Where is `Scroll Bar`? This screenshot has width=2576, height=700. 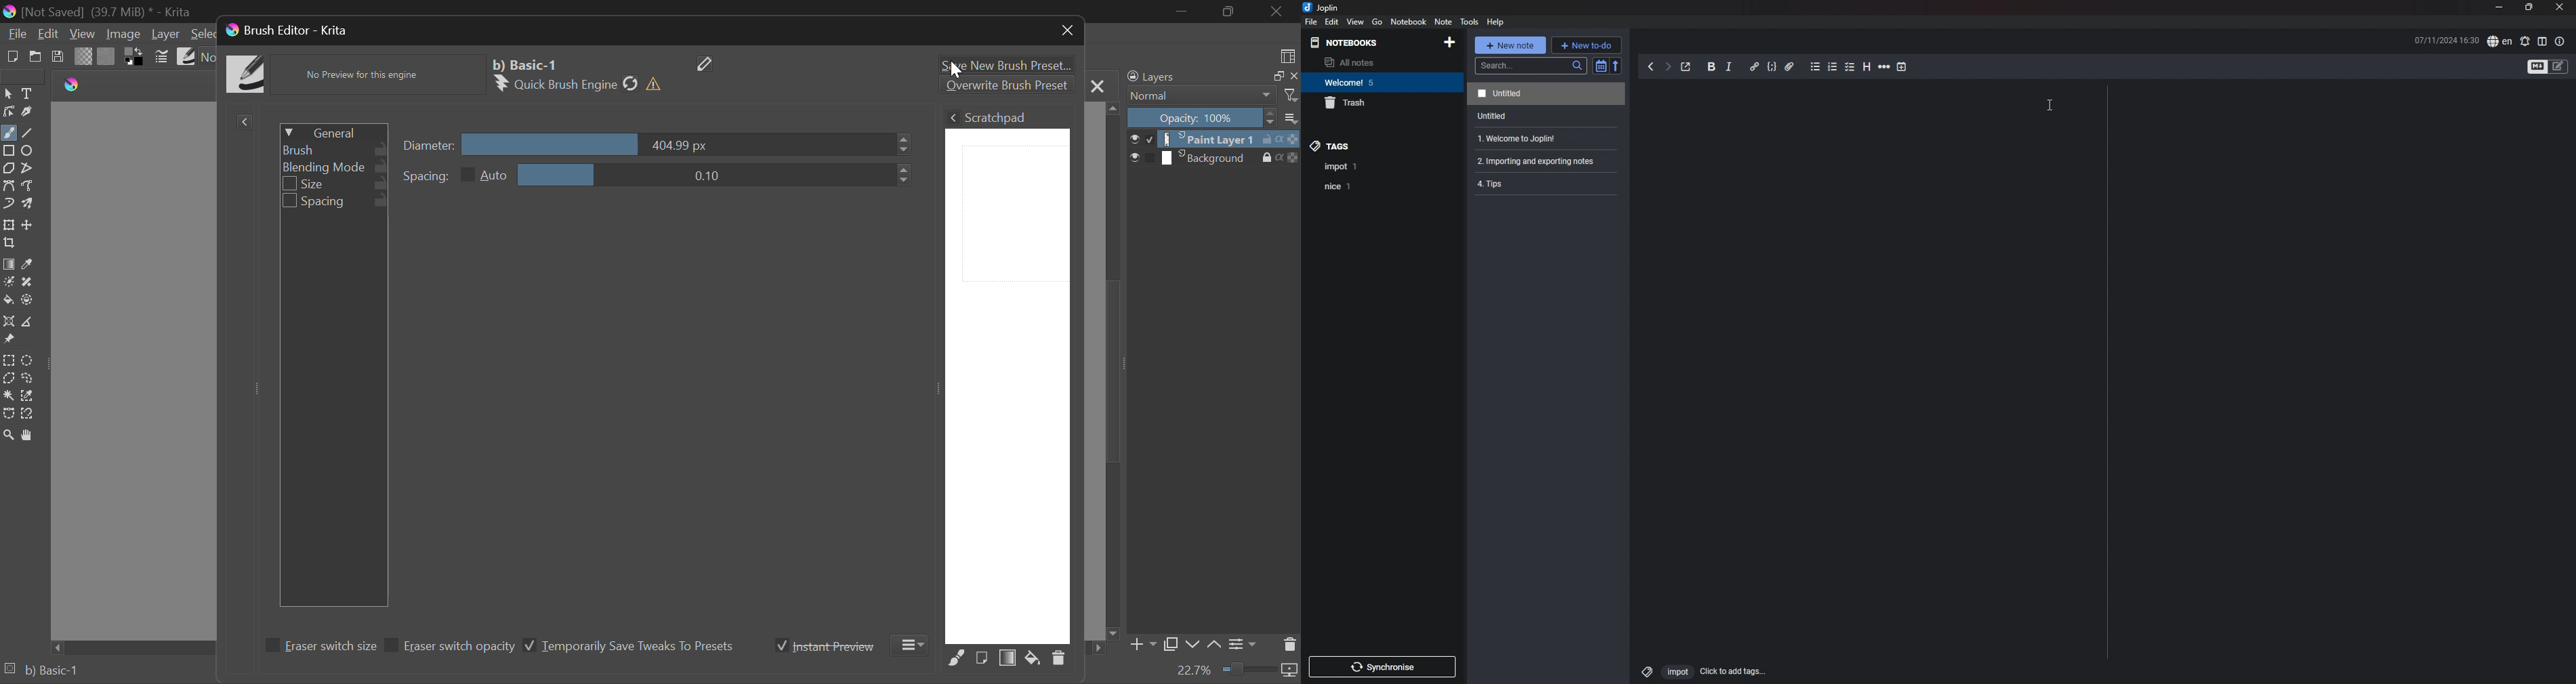
Scroll Bar is located at coordinates (1114, 370).